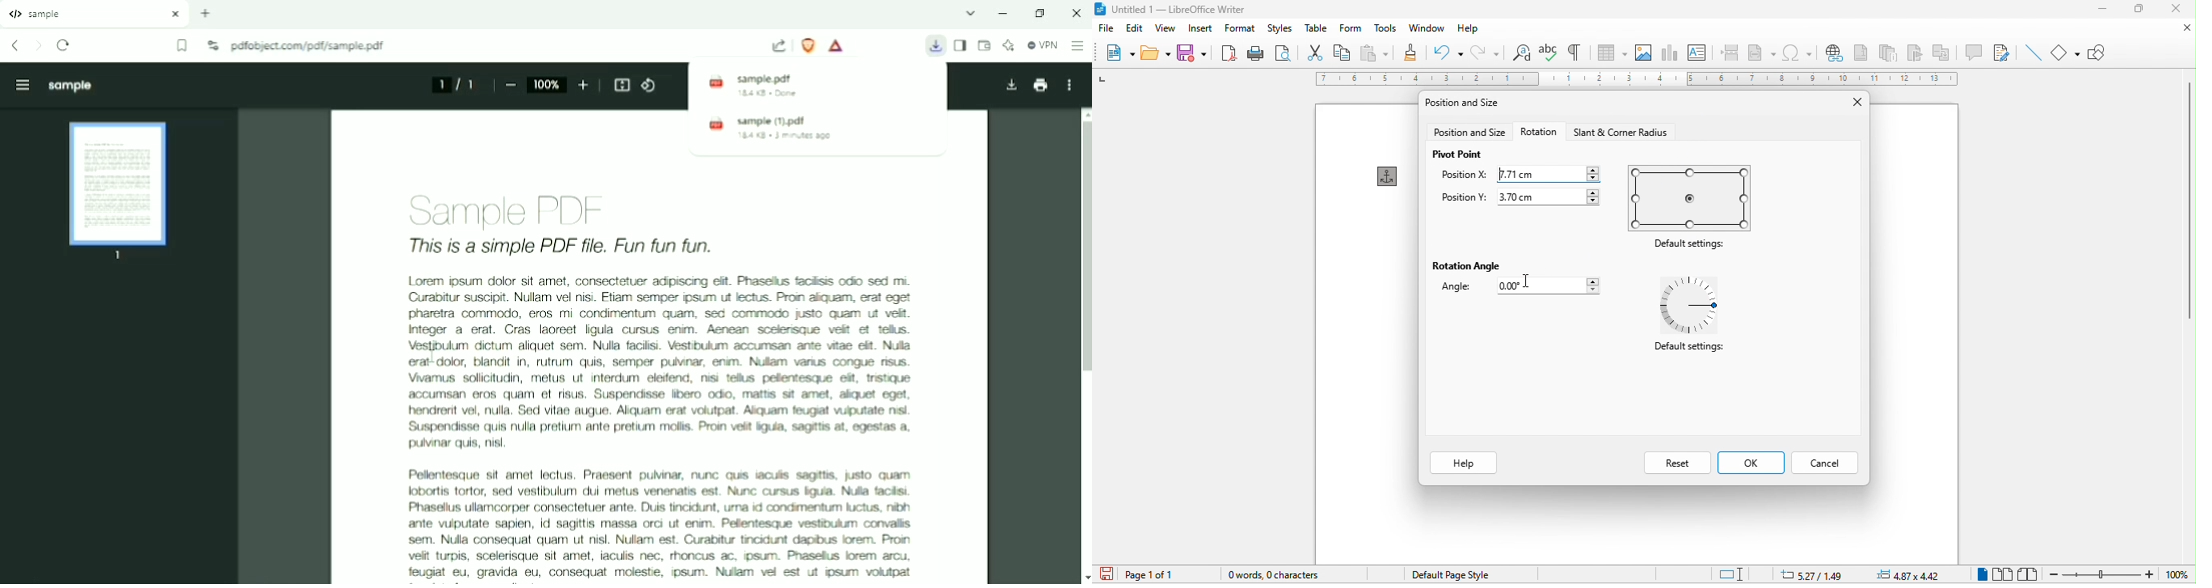 The image size is (2212, 588). I want to click on position and size, so click(1470, 132).